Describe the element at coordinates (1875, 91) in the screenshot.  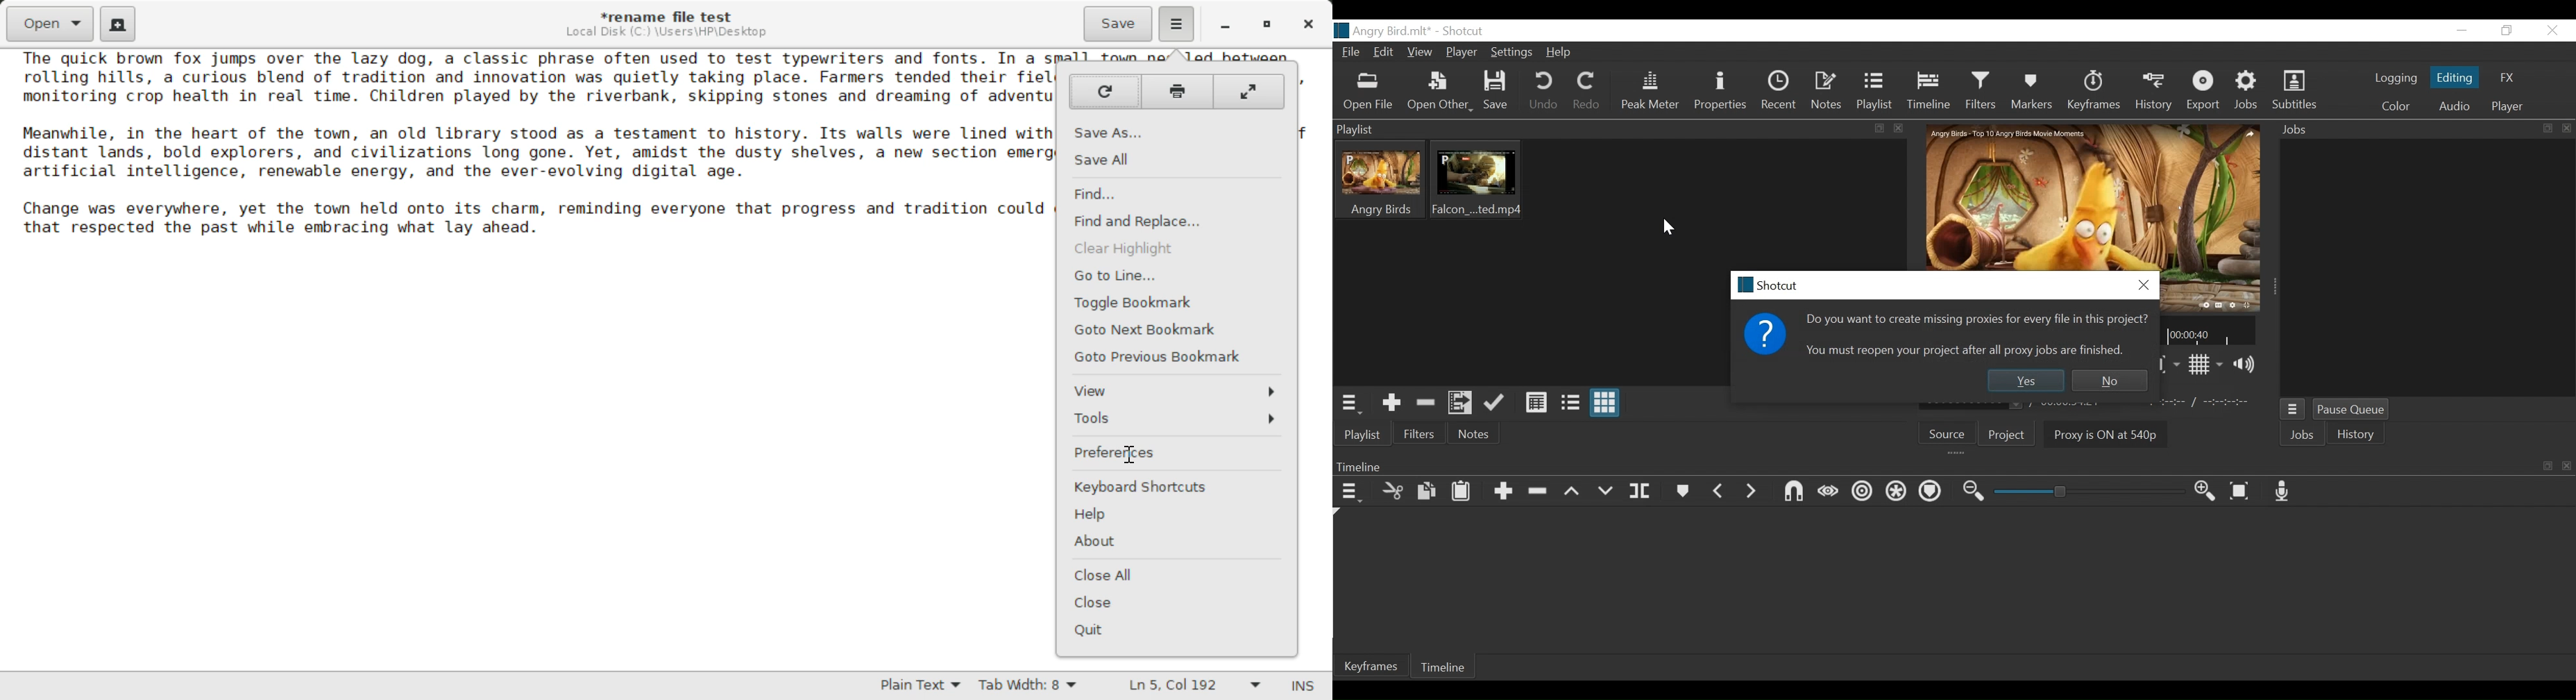
I see `Playlist` at that location.